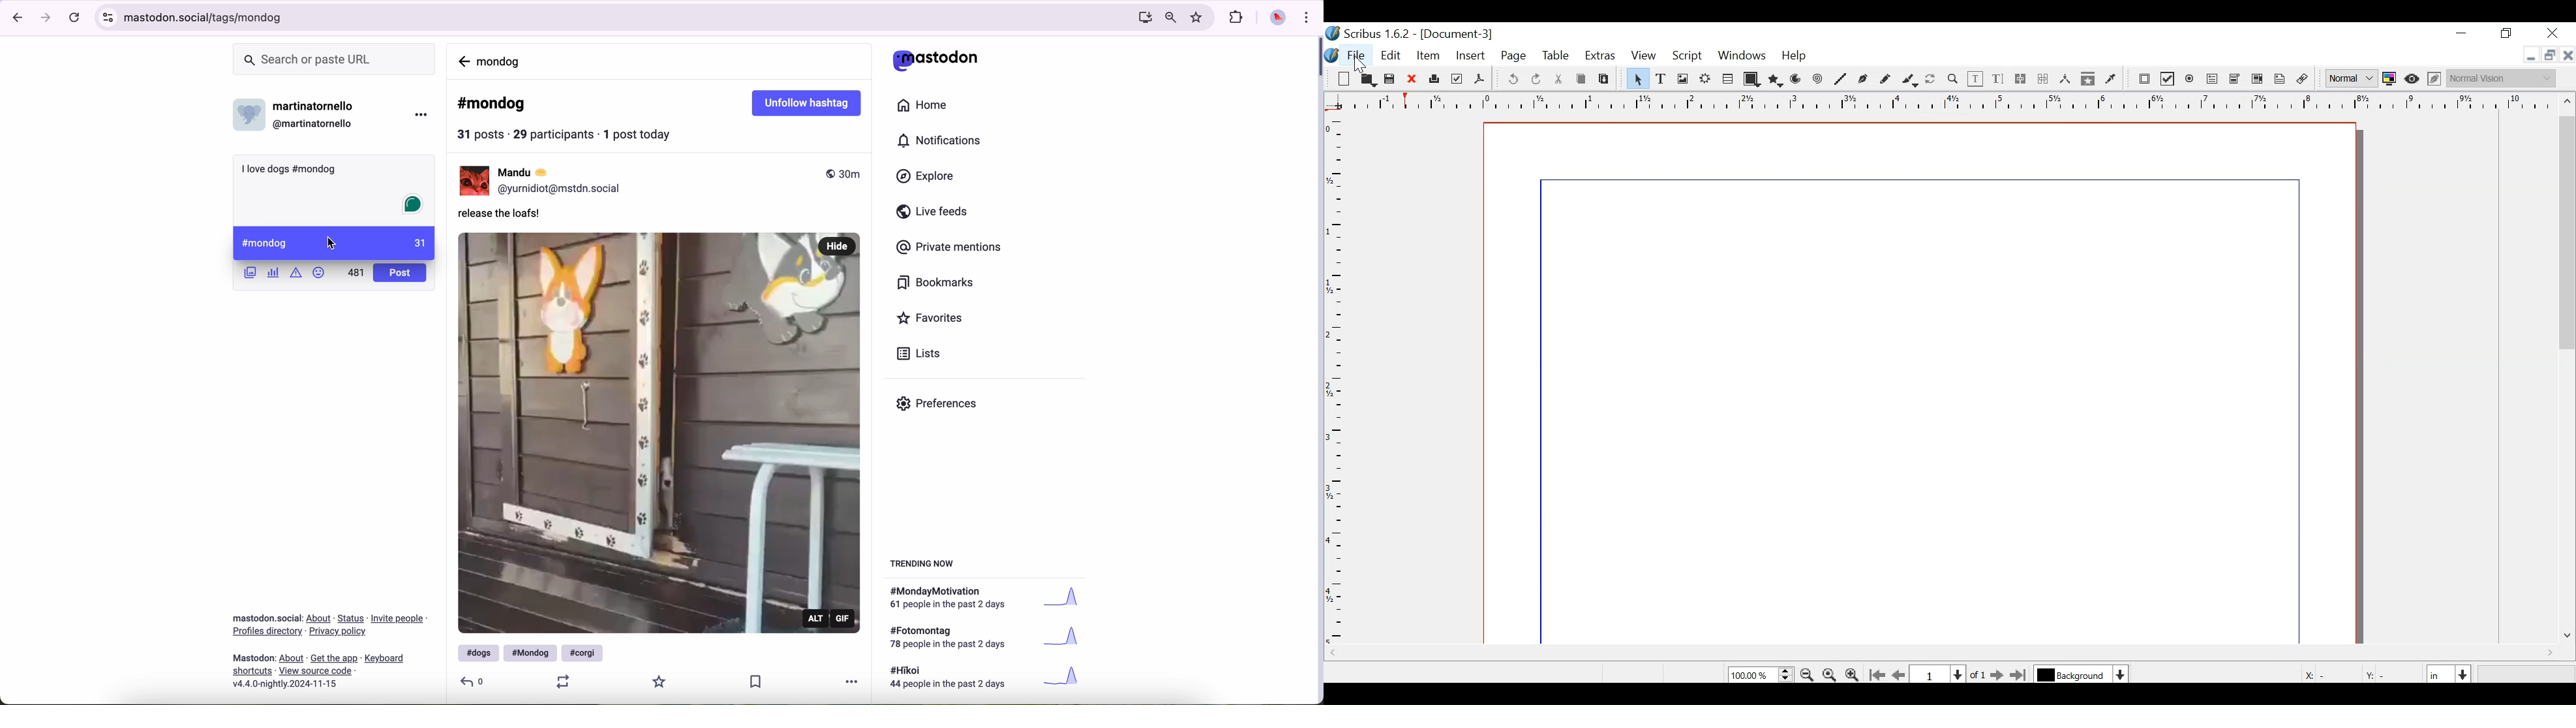  I want to click on 29 participants, so click(554, 133).